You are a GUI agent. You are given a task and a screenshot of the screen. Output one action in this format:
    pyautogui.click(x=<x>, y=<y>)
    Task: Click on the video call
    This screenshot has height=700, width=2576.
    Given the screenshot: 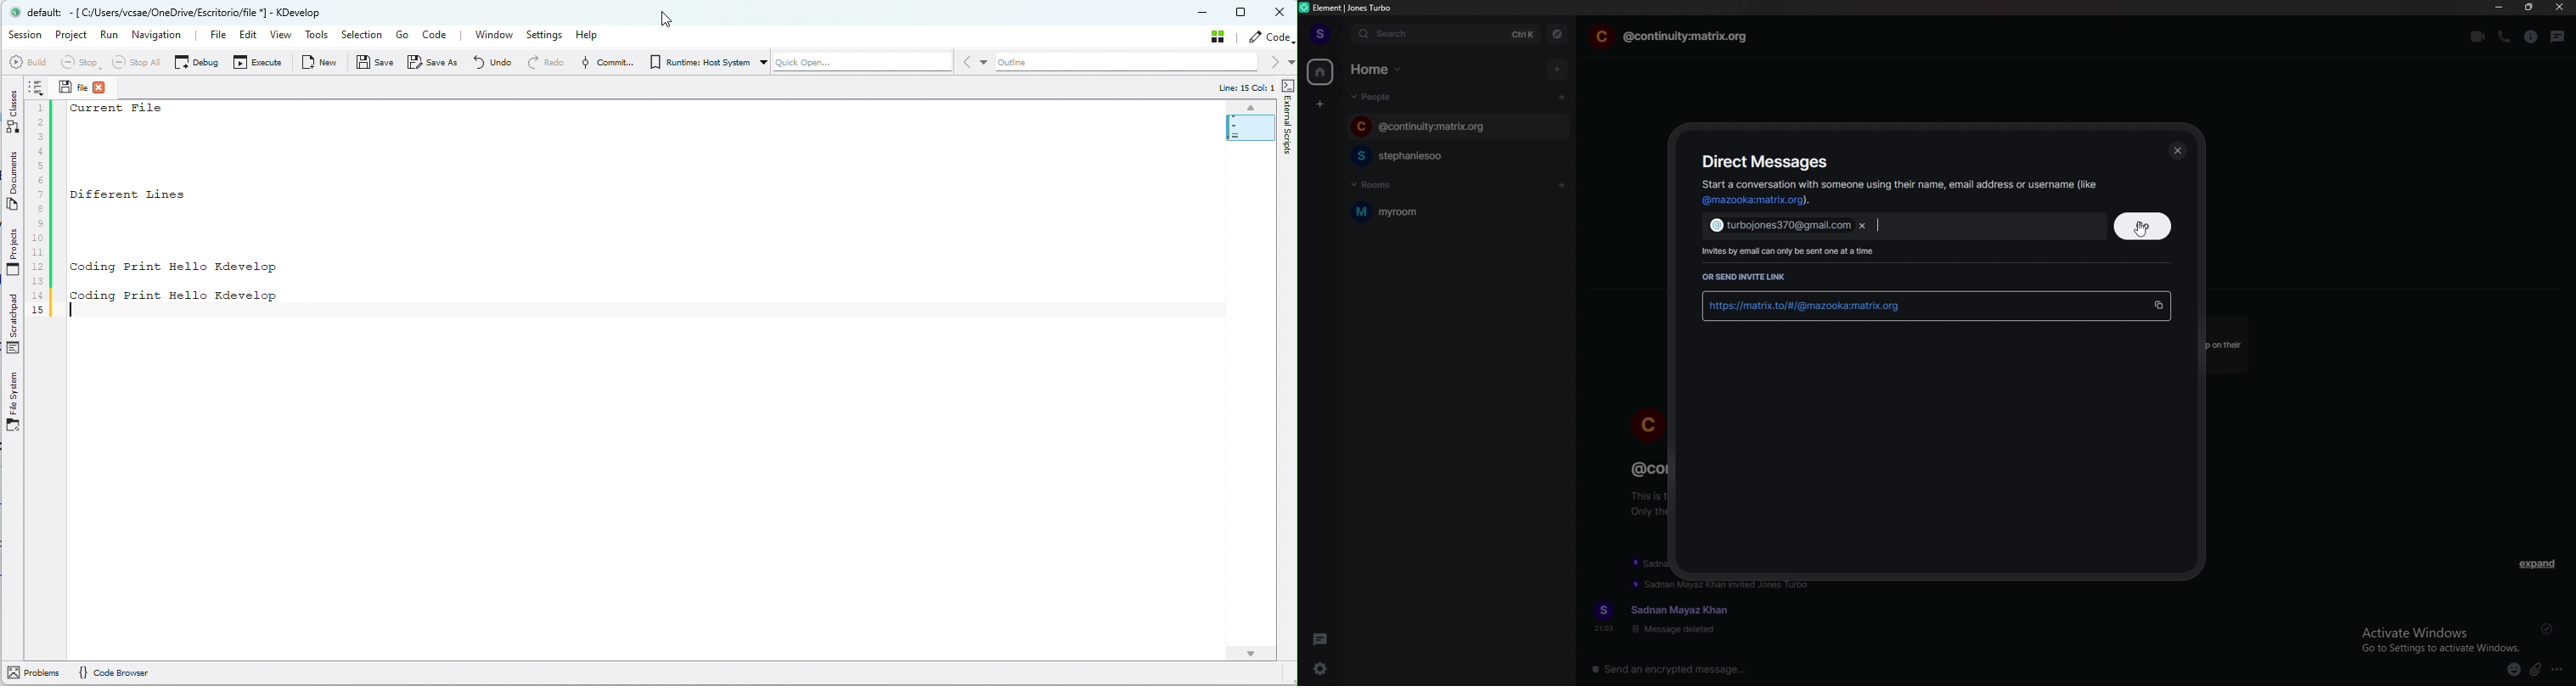 What is the action you would take?
    pyautogui.click(x=2477, y=37)
    